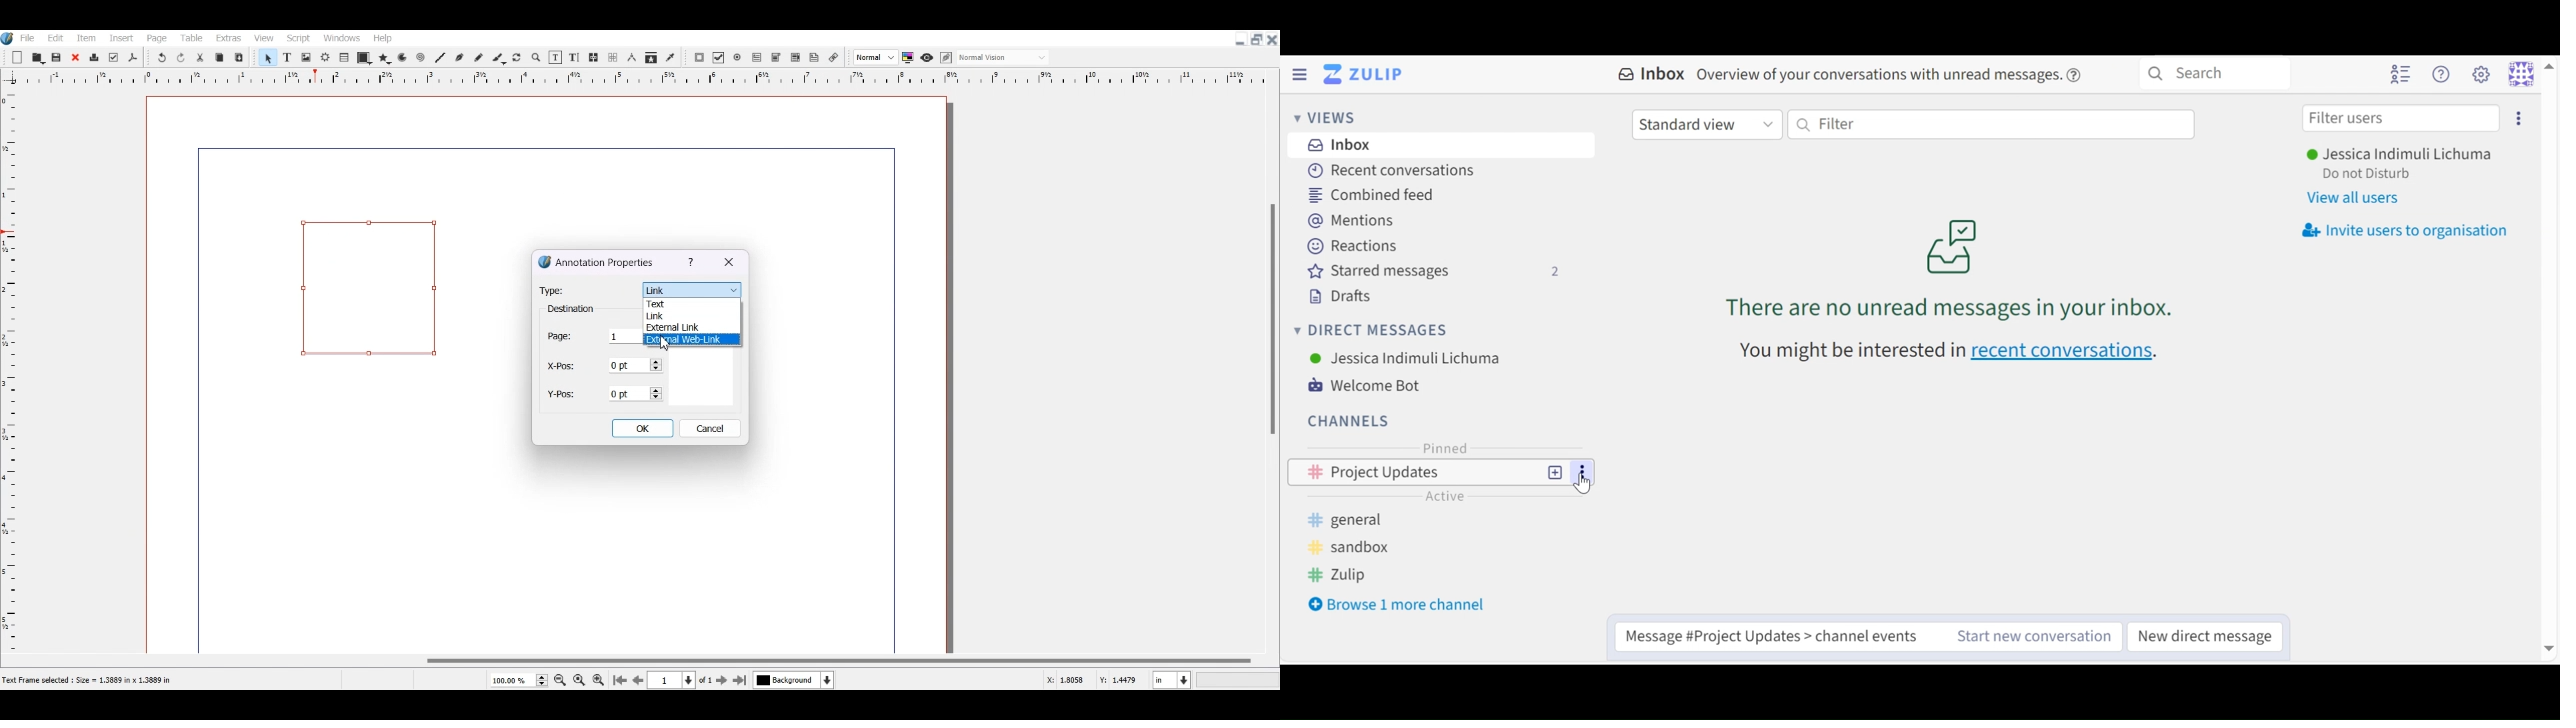  I want to click on Select the visual appearance on display, so click(1004, 56).